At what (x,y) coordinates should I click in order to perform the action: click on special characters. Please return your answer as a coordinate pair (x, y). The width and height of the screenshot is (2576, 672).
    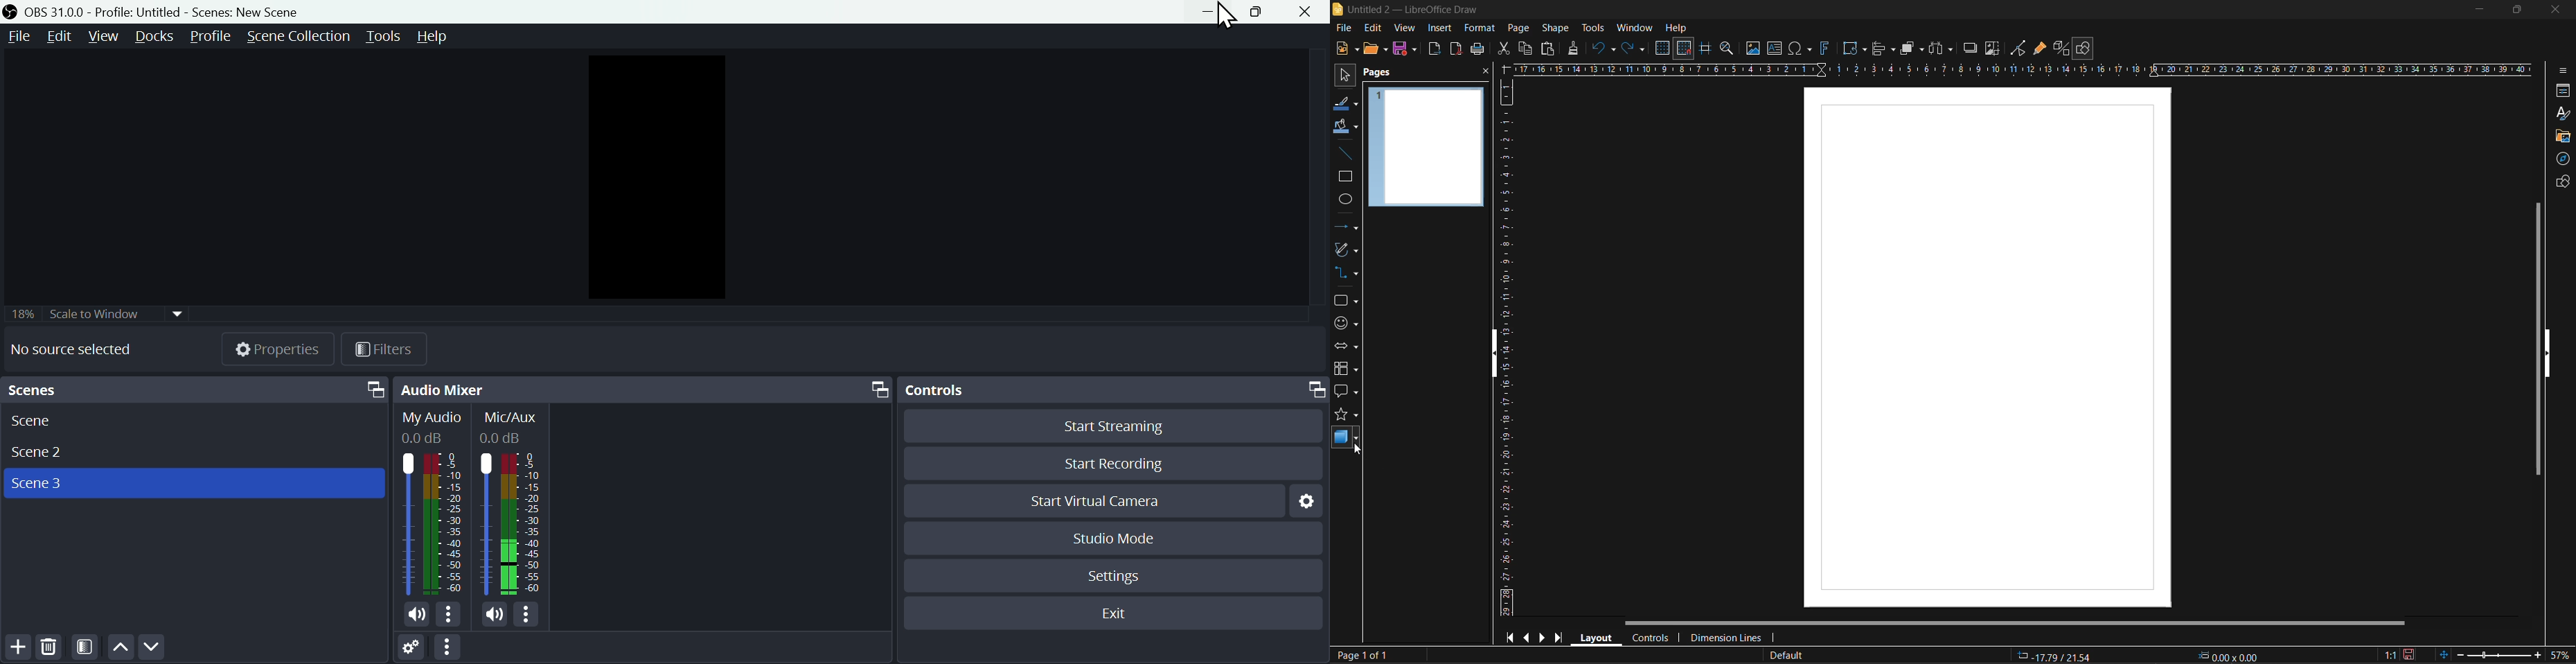
    Looking at the image, I should click on (1803, 49).